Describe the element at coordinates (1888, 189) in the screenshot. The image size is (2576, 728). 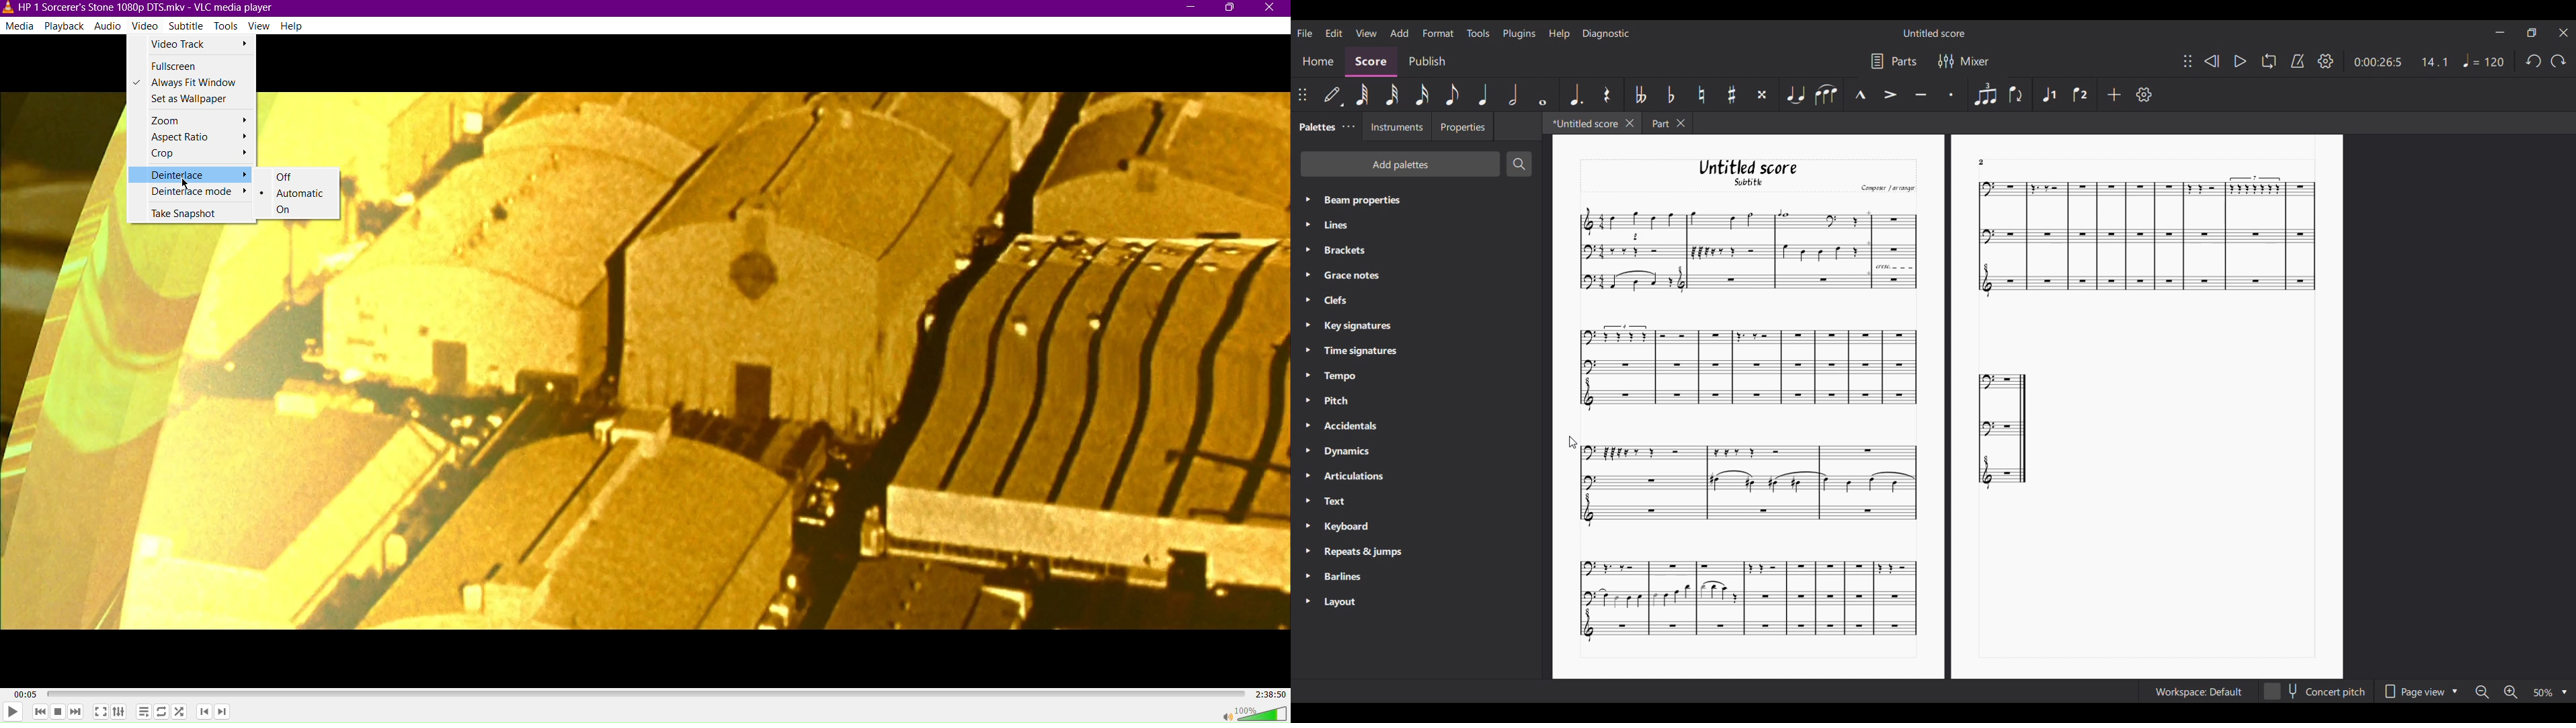
I see `Compone | arcanger` at that location.